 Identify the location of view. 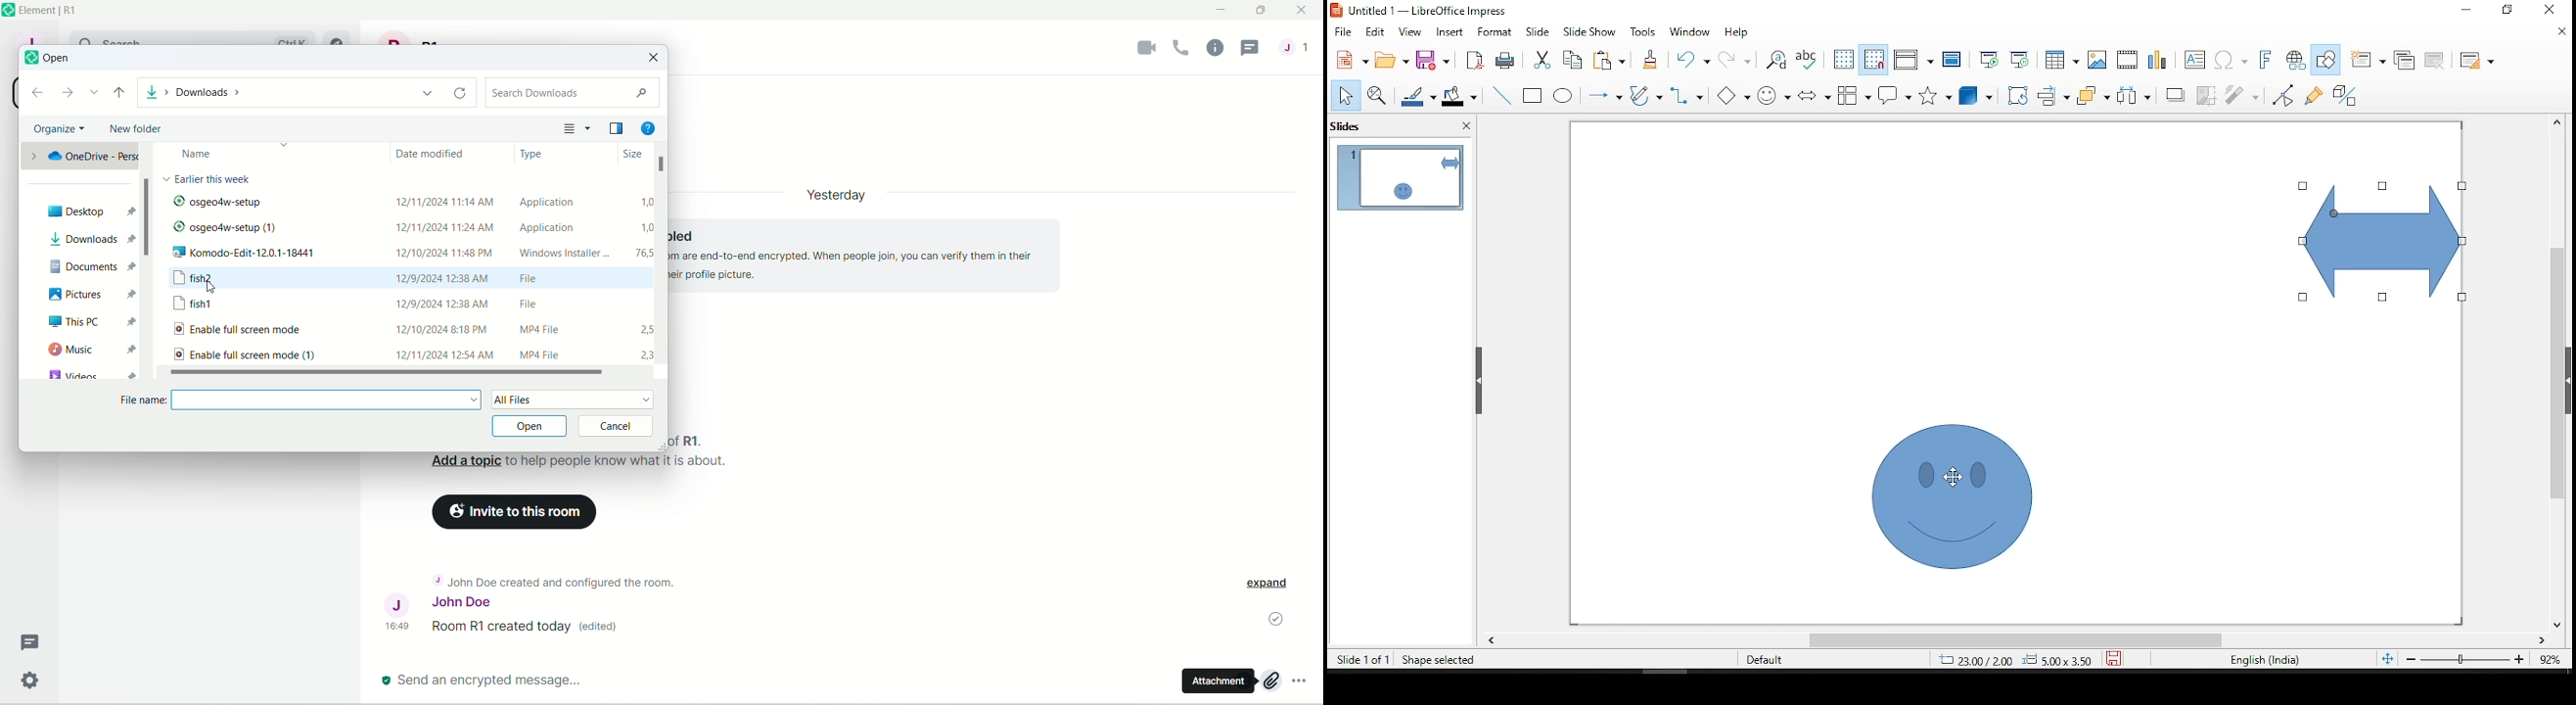
(615, 128).